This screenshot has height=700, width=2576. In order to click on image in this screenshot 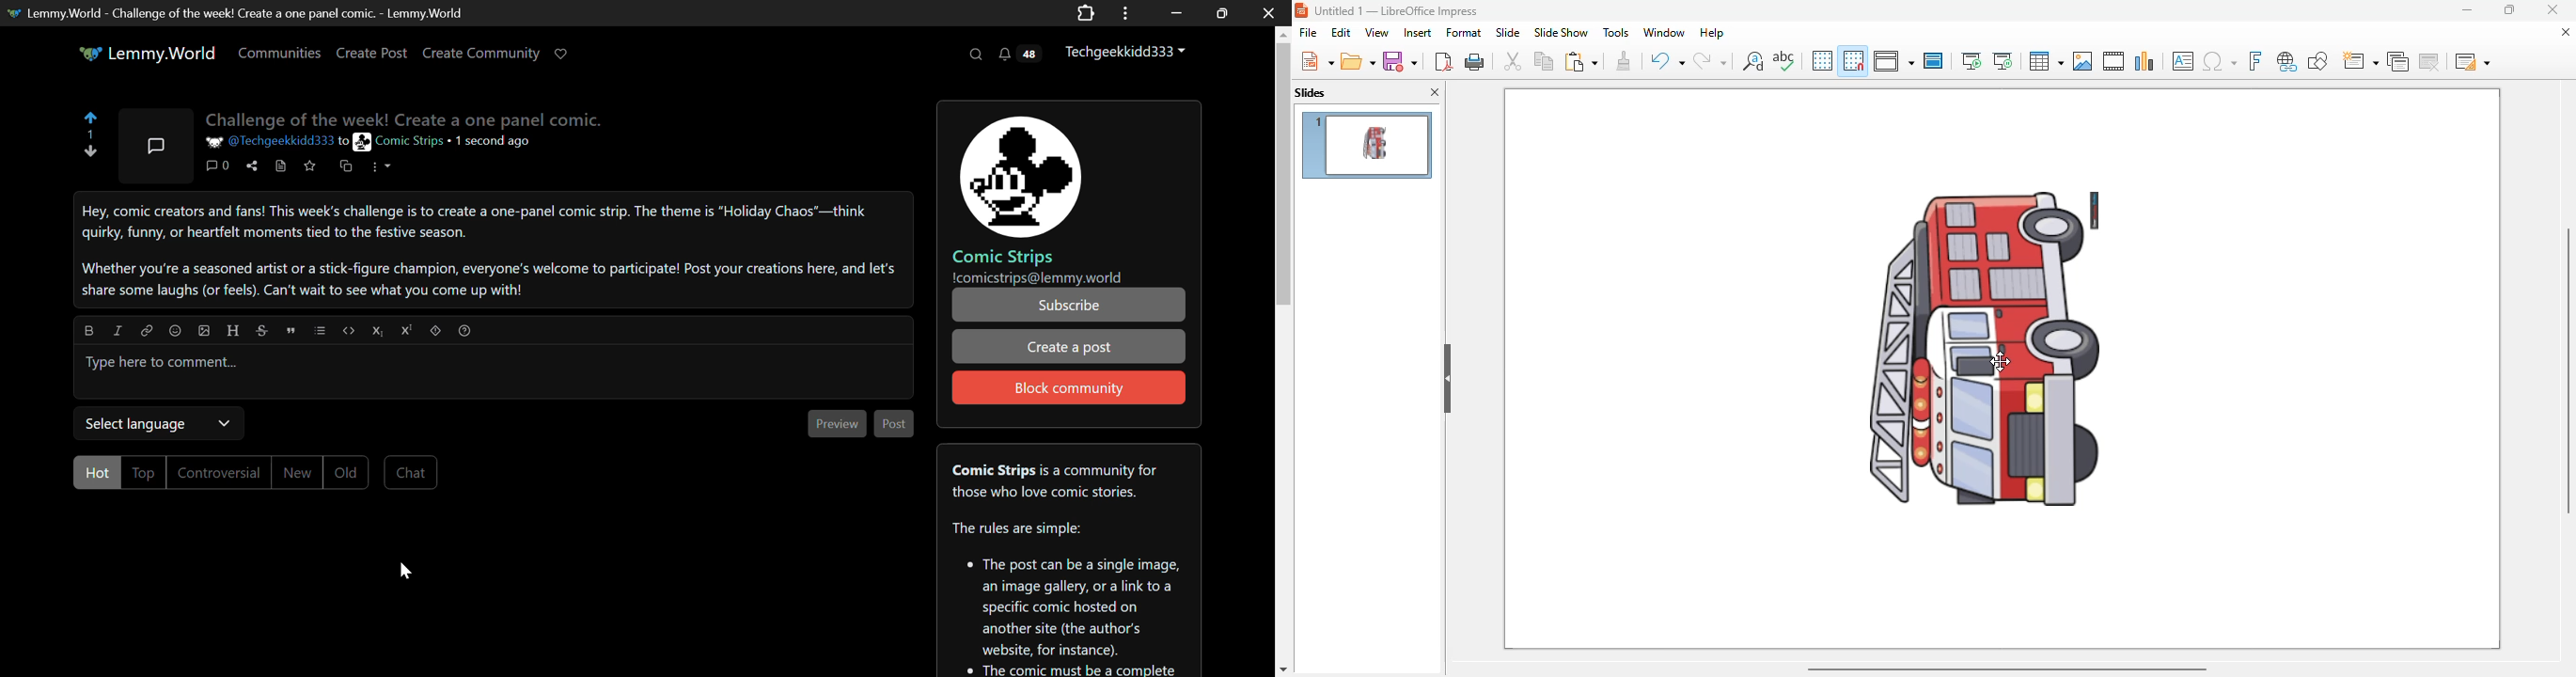, I will do `click(1977, 348)`.